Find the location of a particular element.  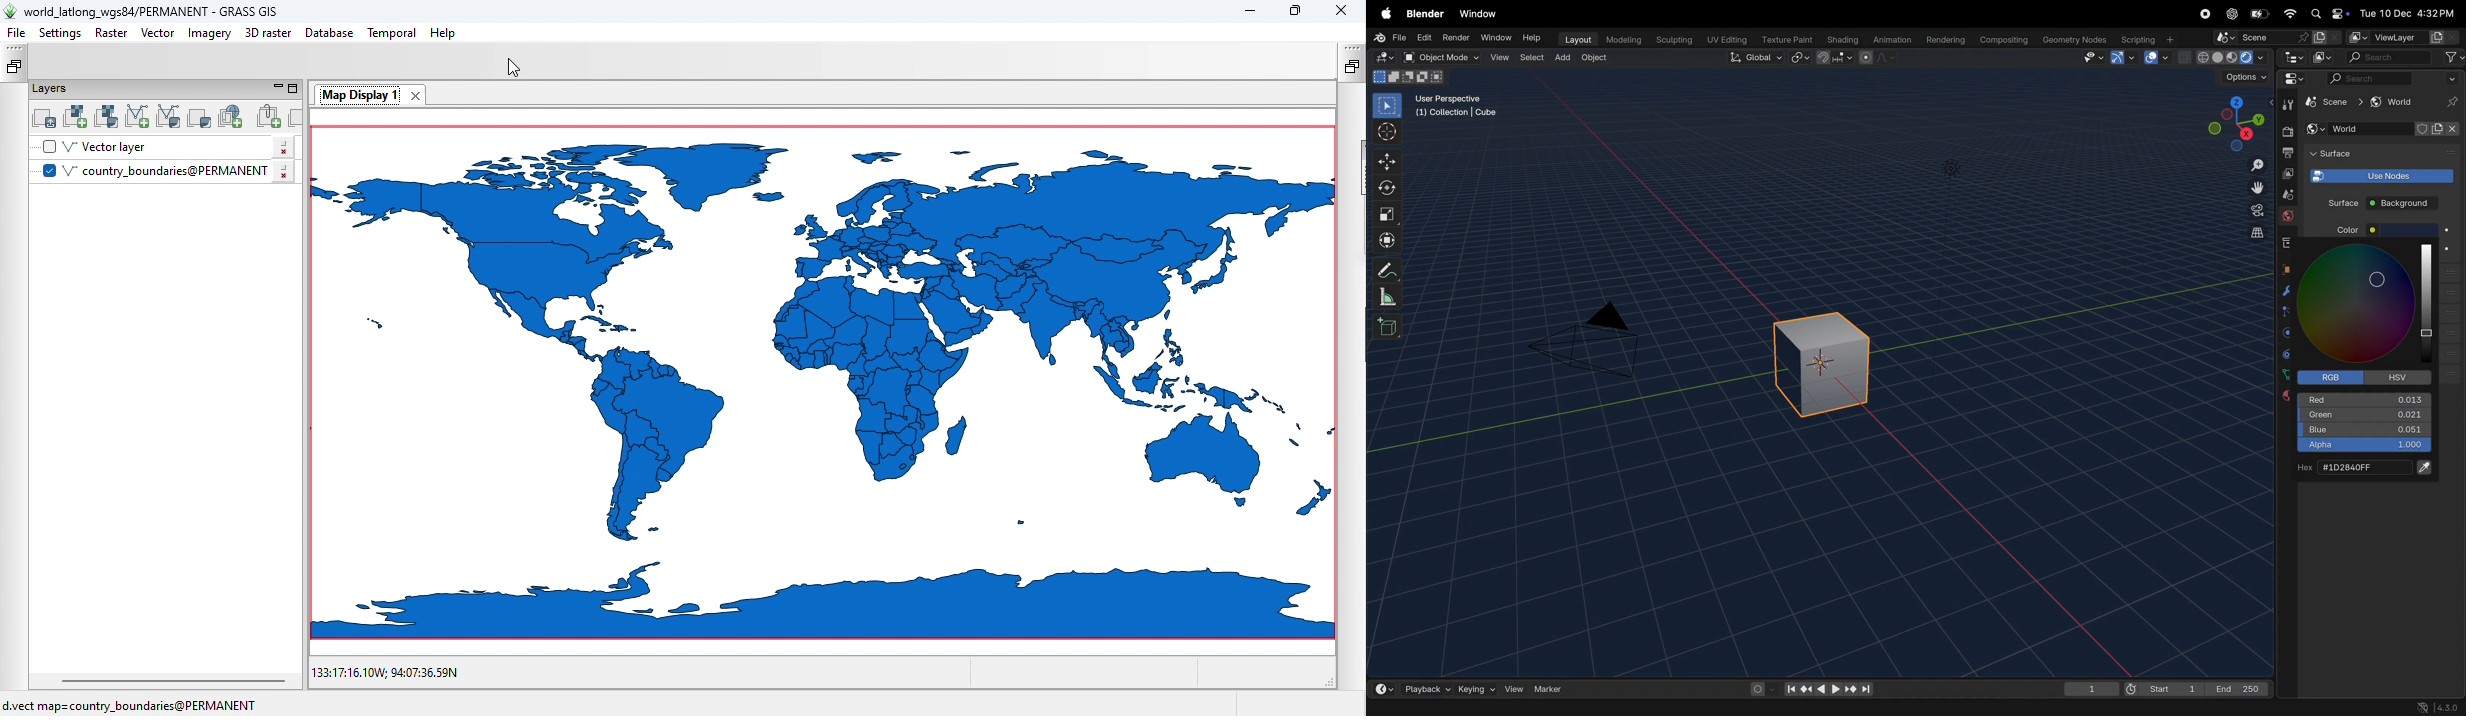

cursor is located at coordinates (2381, 280).